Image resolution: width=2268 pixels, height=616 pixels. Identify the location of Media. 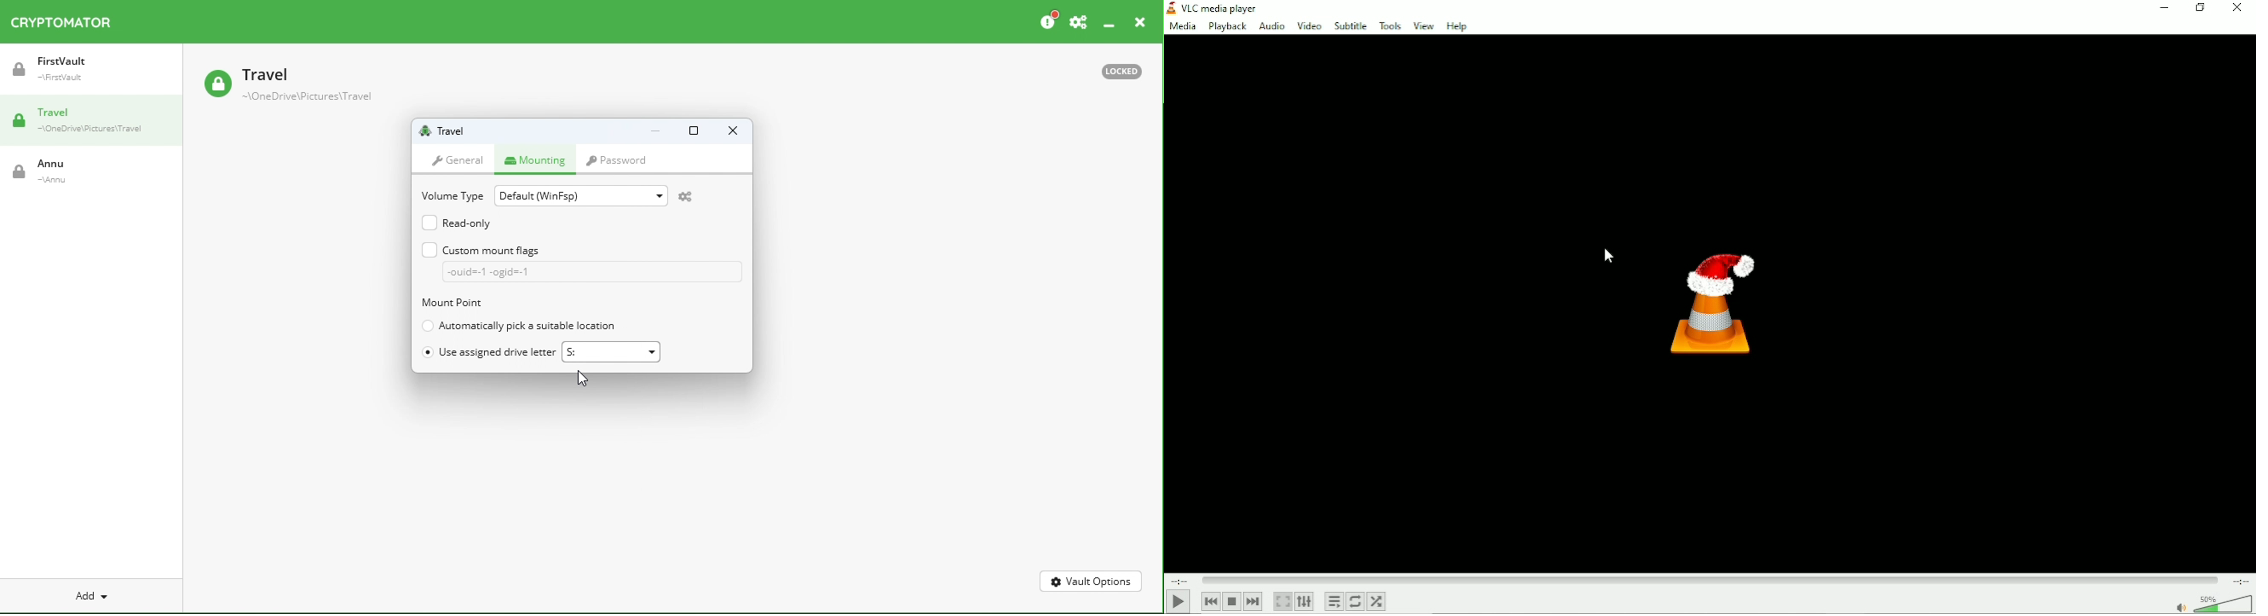
(1183, 26).